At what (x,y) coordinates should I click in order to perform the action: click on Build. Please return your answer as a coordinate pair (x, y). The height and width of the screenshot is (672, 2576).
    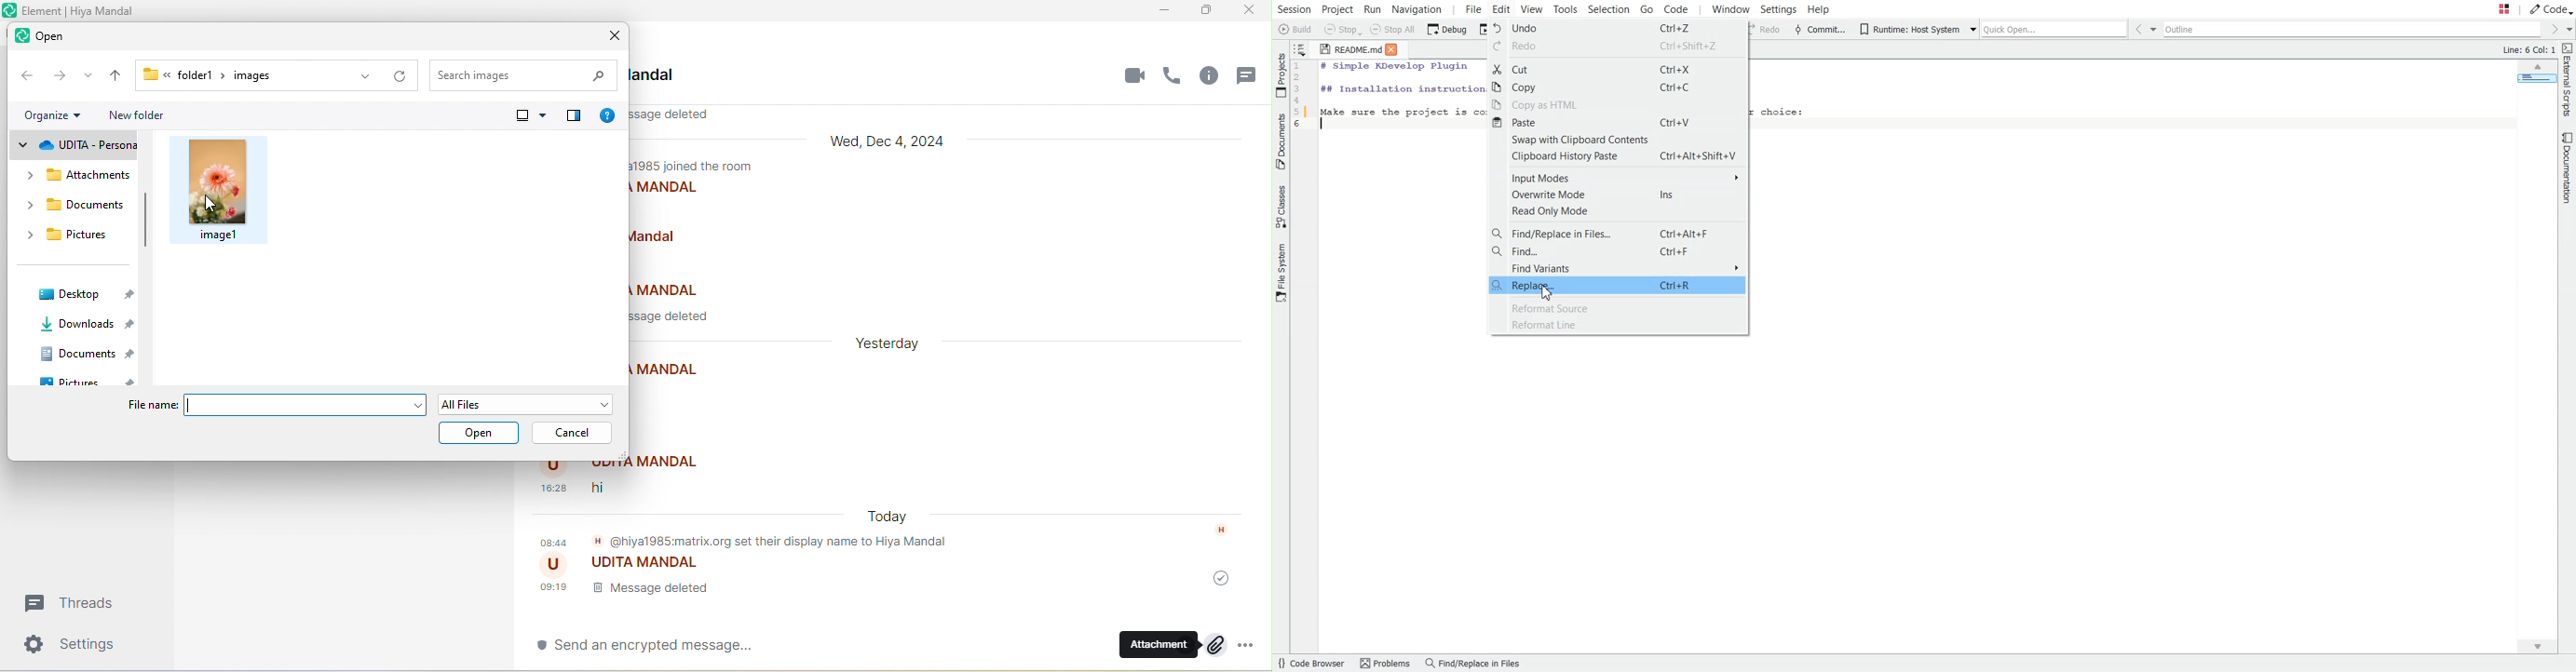
    Looking at the image, I should click on (1295, 29).